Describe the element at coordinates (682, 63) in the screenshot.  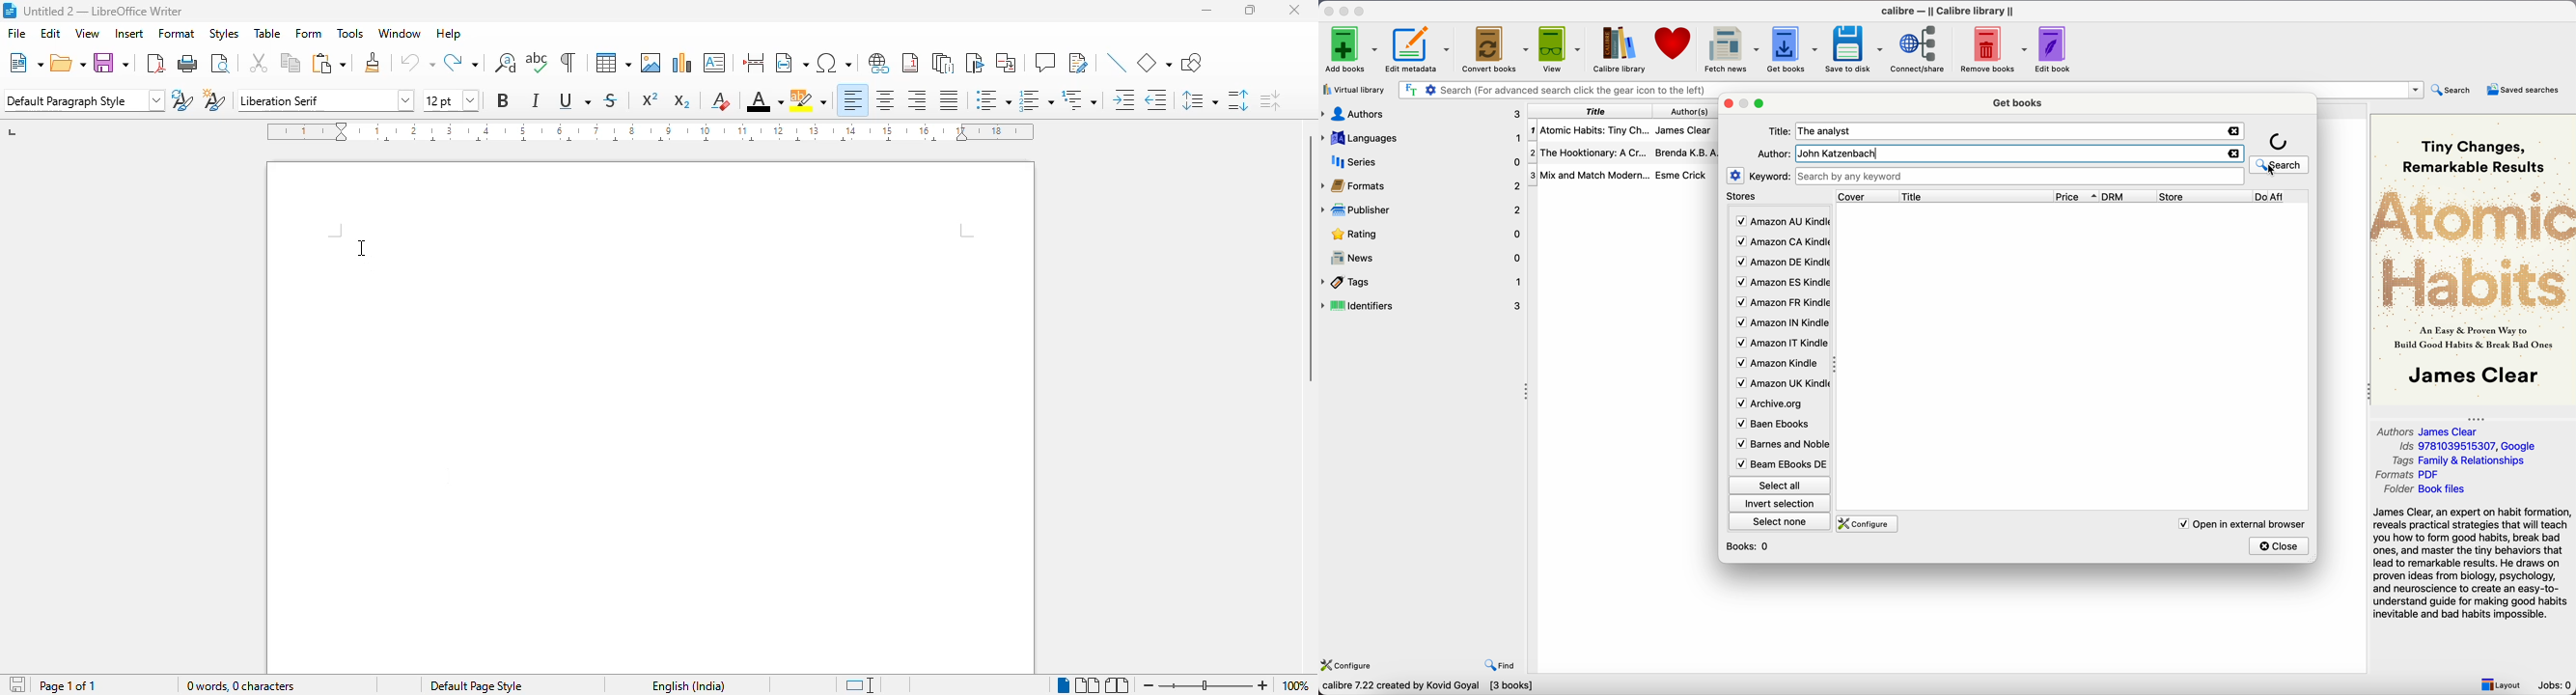
I see `insert chart` at that location.